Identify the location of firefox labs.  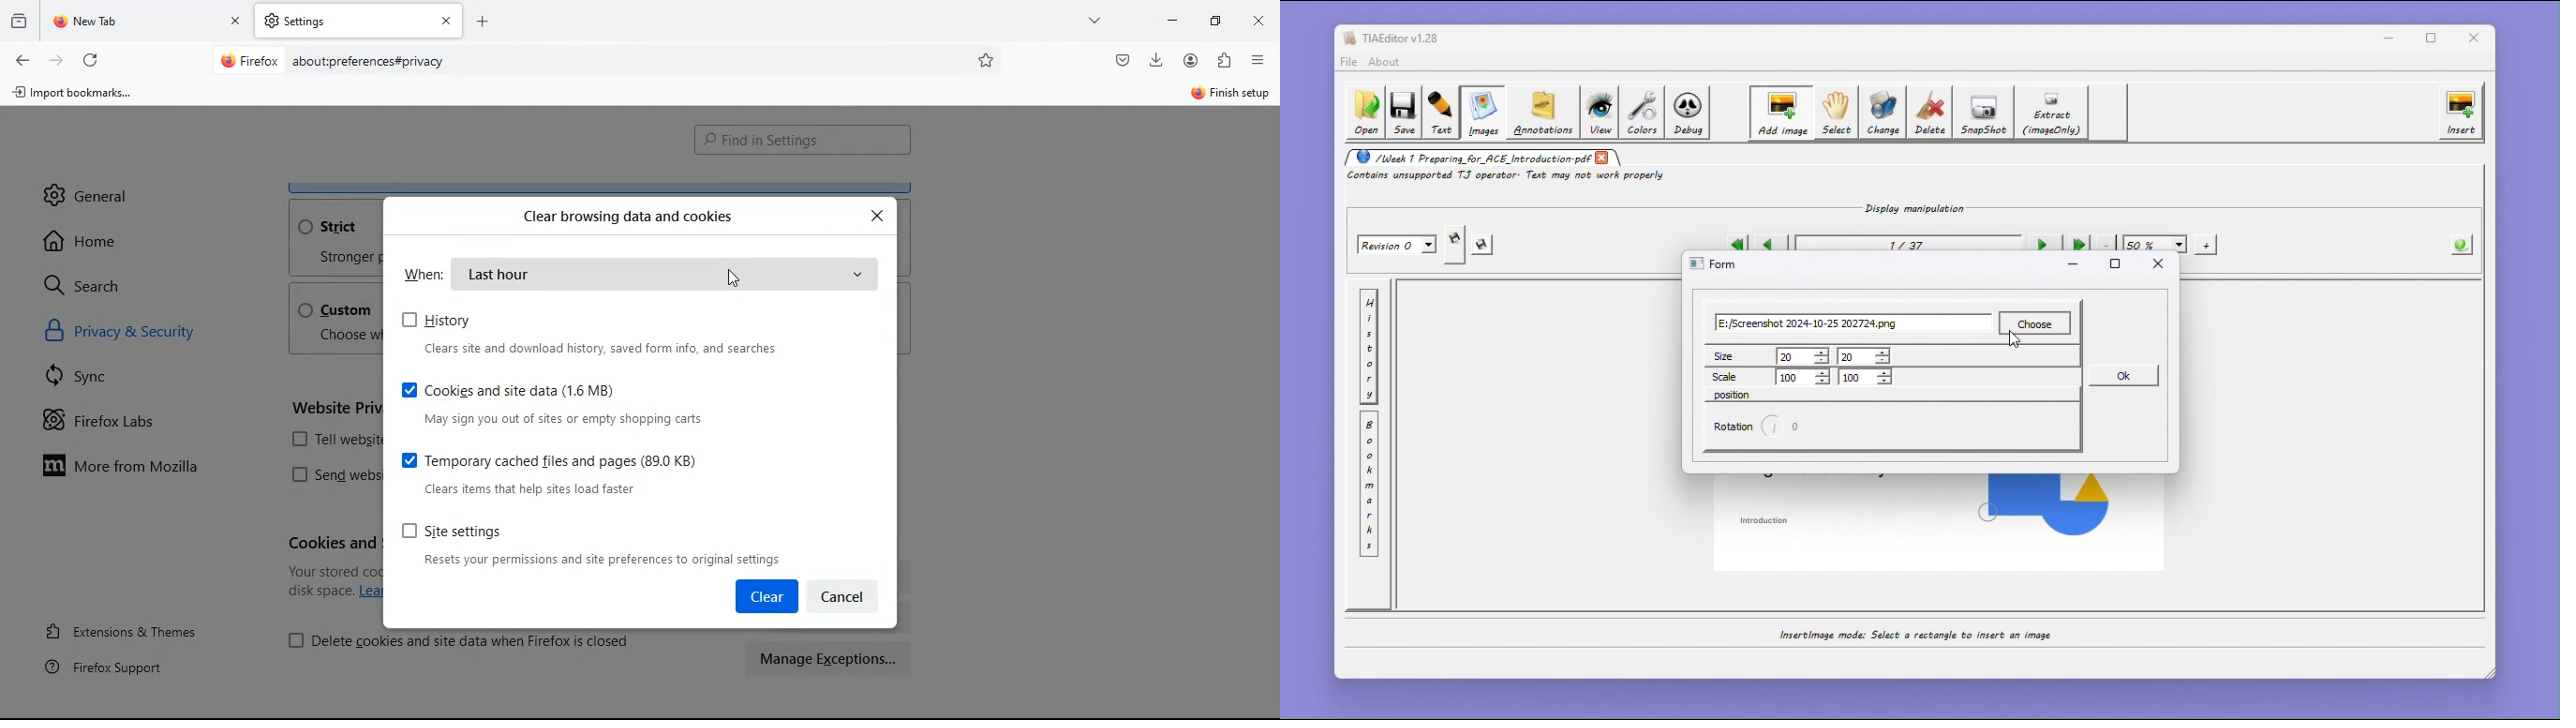
(118, 425).